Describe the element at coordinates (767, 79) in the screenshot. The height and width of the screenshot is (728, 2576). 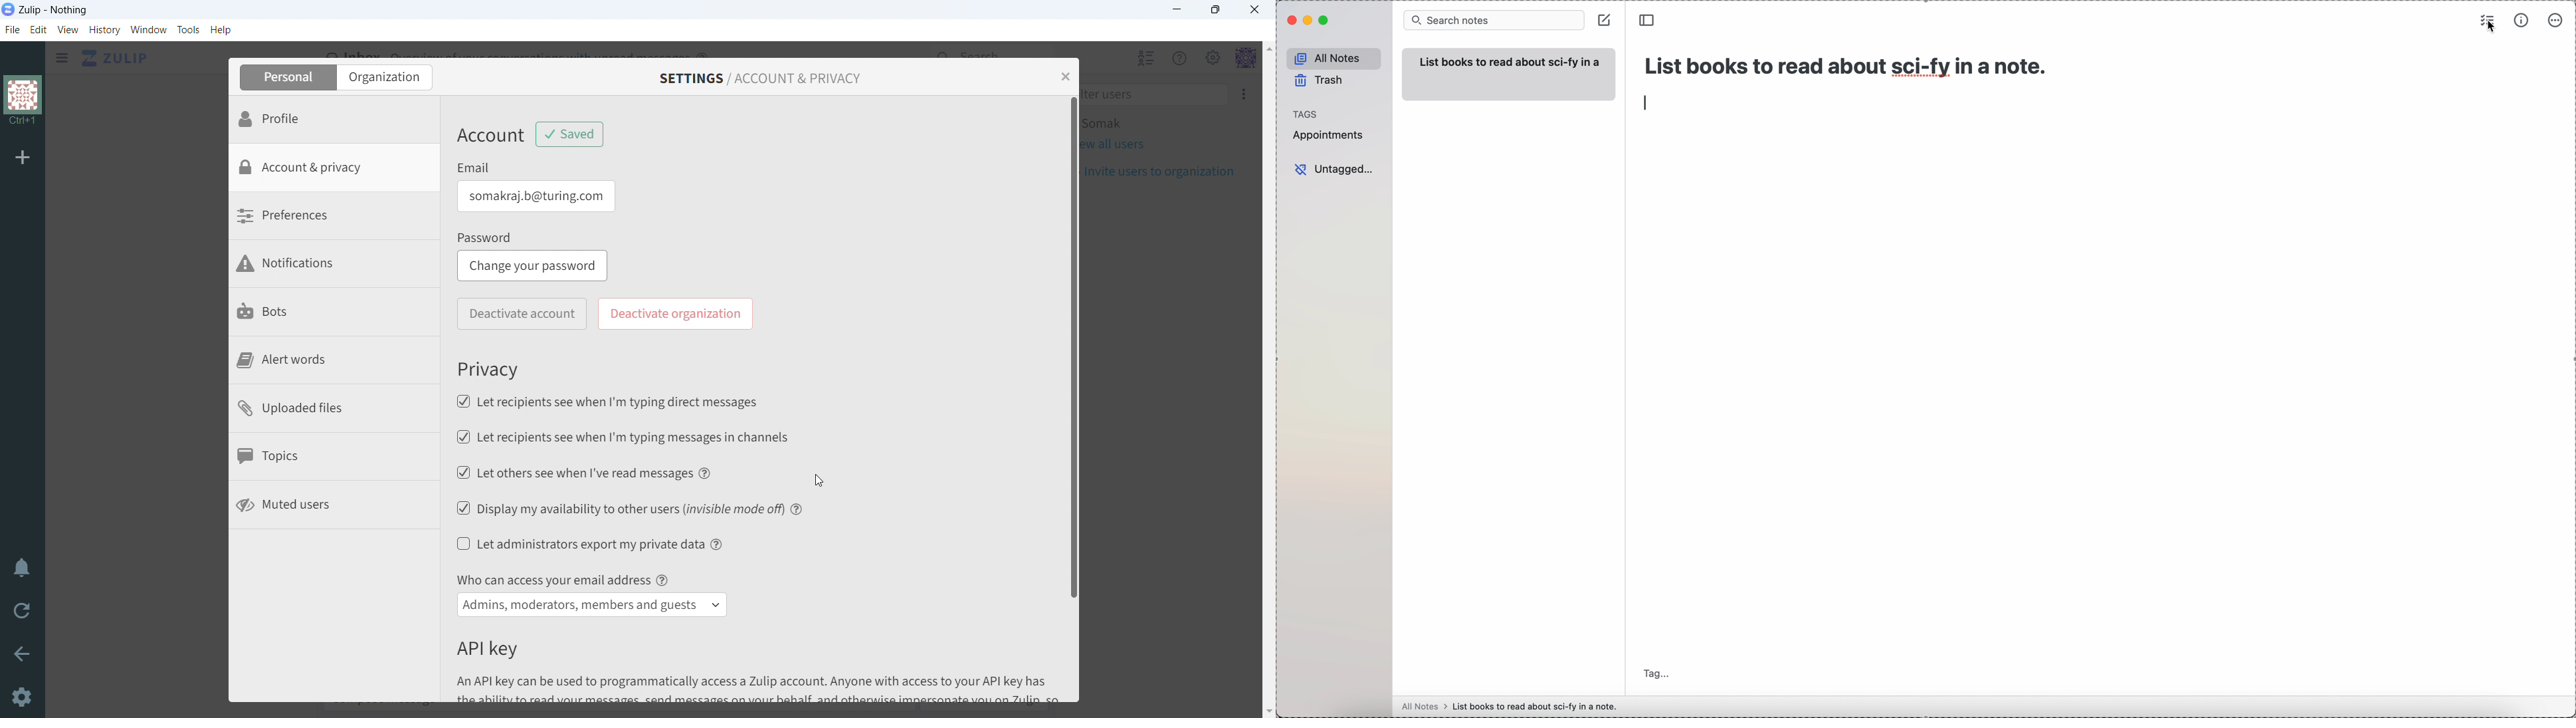
I see `settings/account & privacy` at that location.